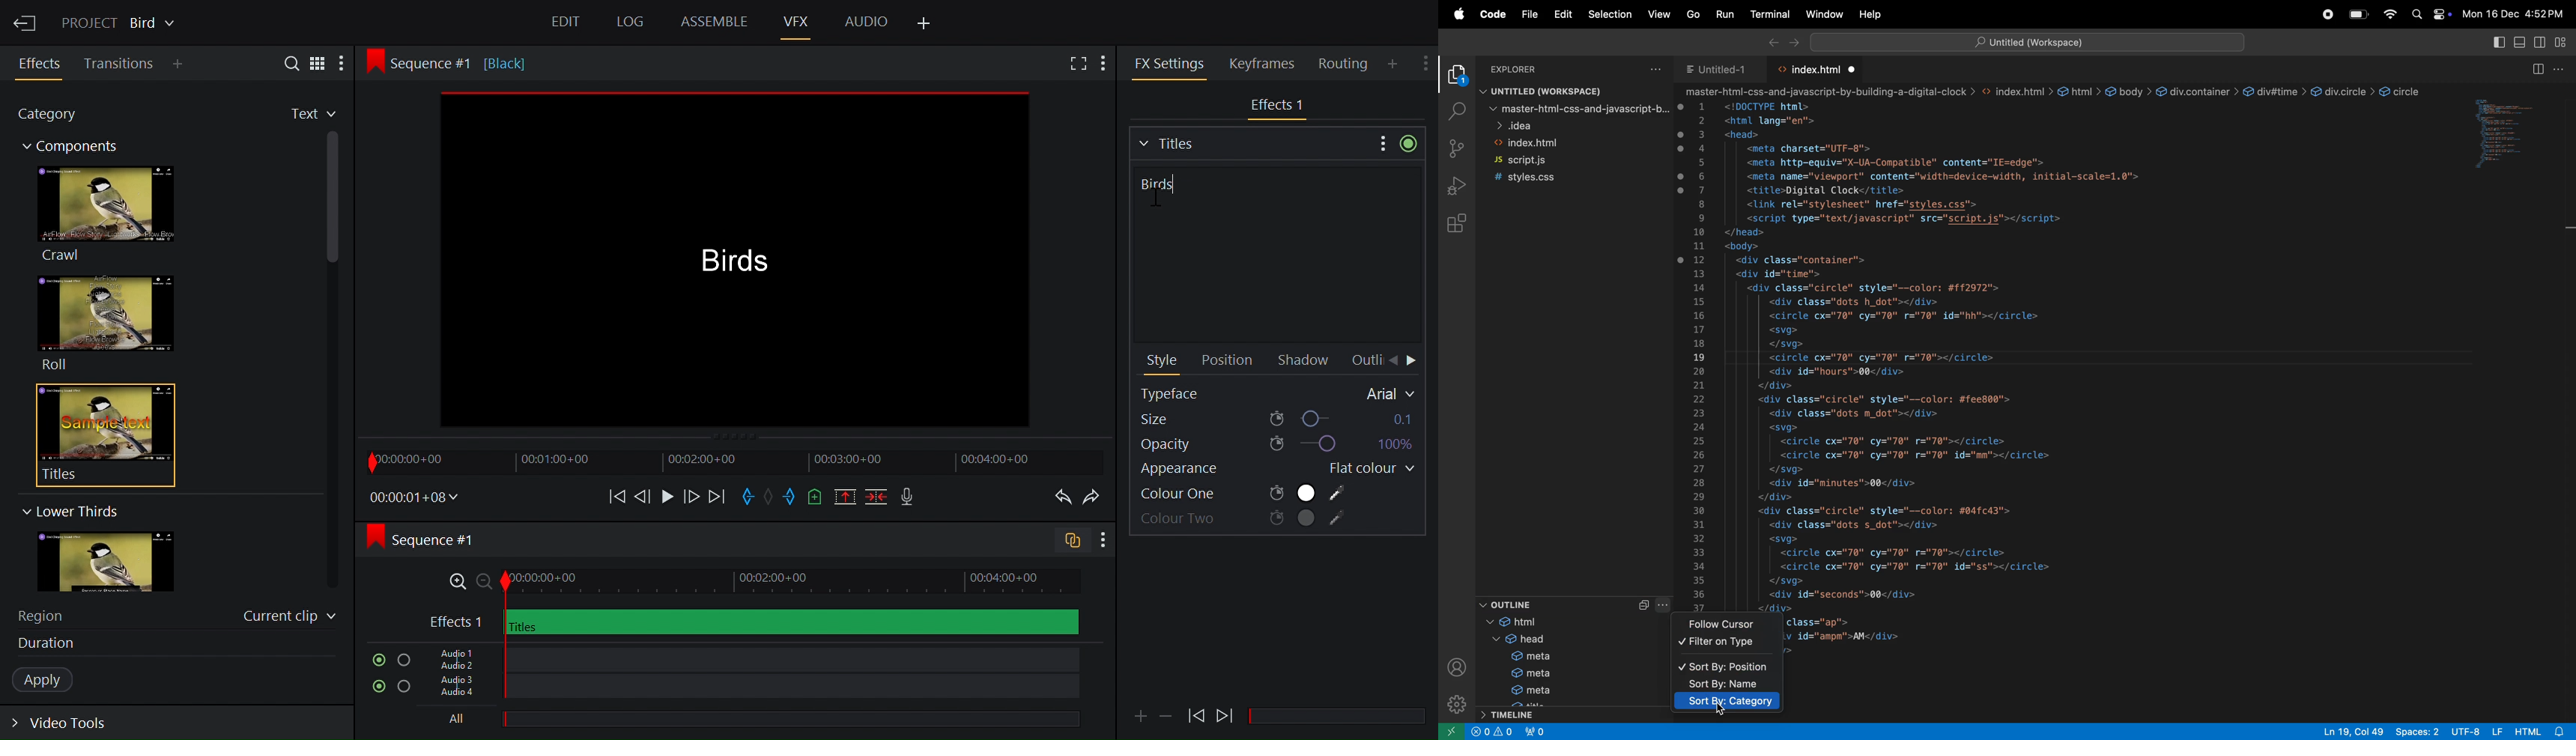 This screenshot has height=756, width=2576. What do you see at coordinates (1408, 143) in the screenshot?
I see `Toggle bypass` at bounding box center [1408, 143].